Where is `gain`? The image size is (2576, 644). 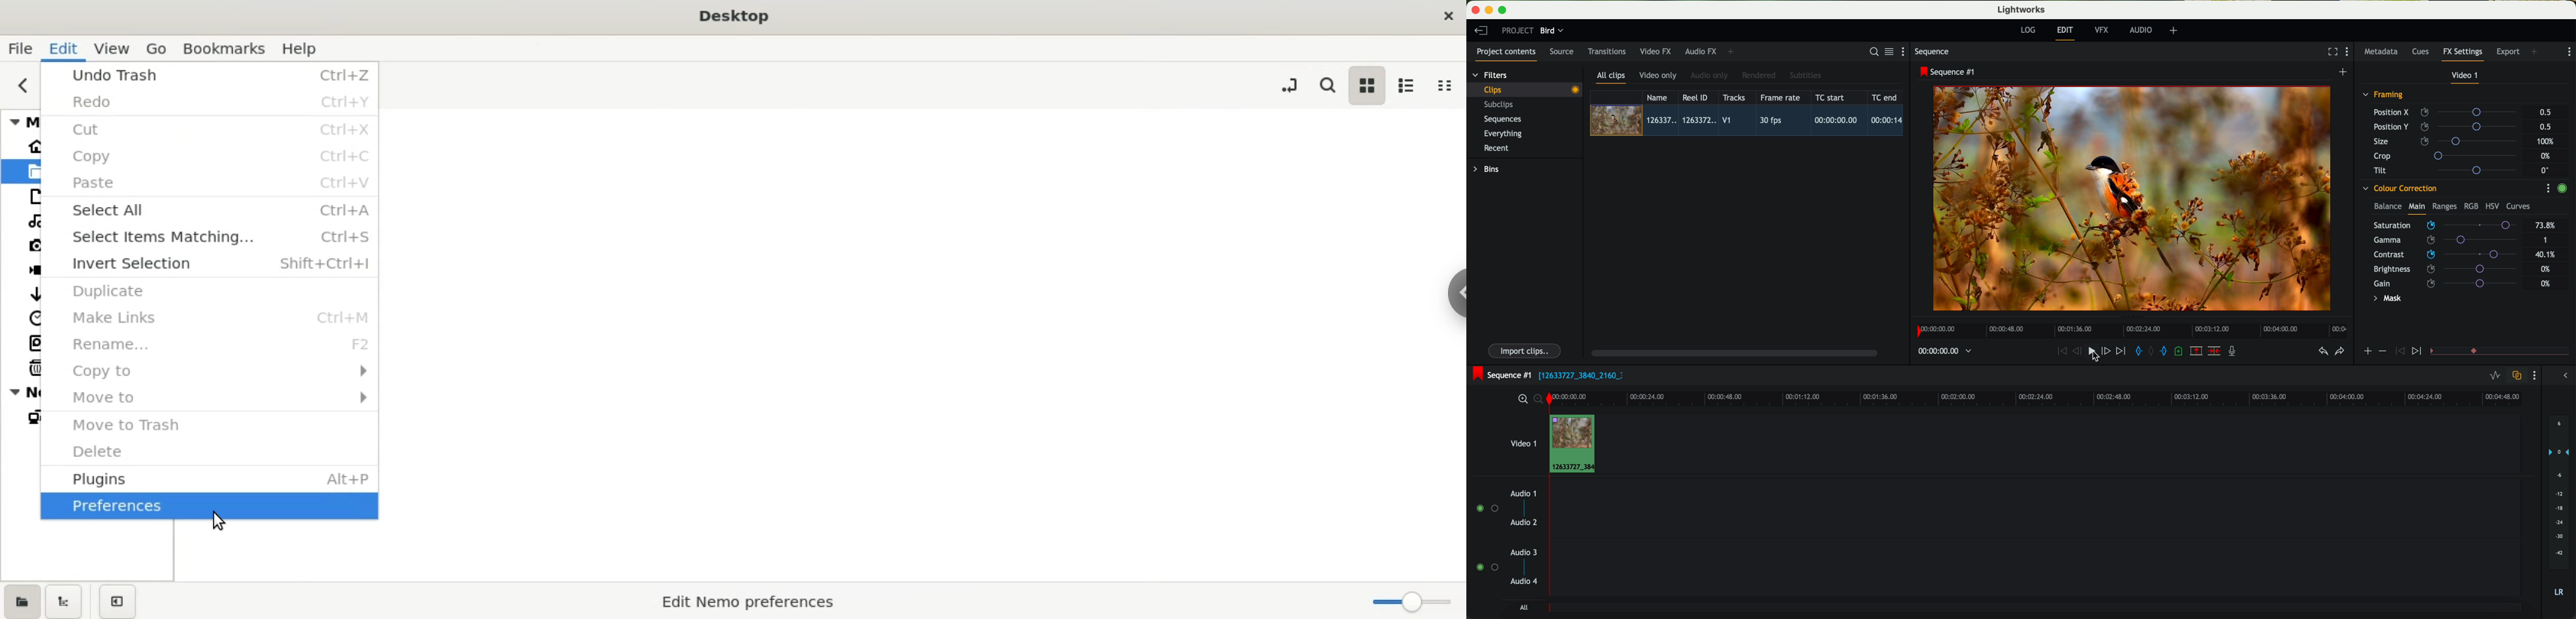 gain is located at coordinates (2451, 283).